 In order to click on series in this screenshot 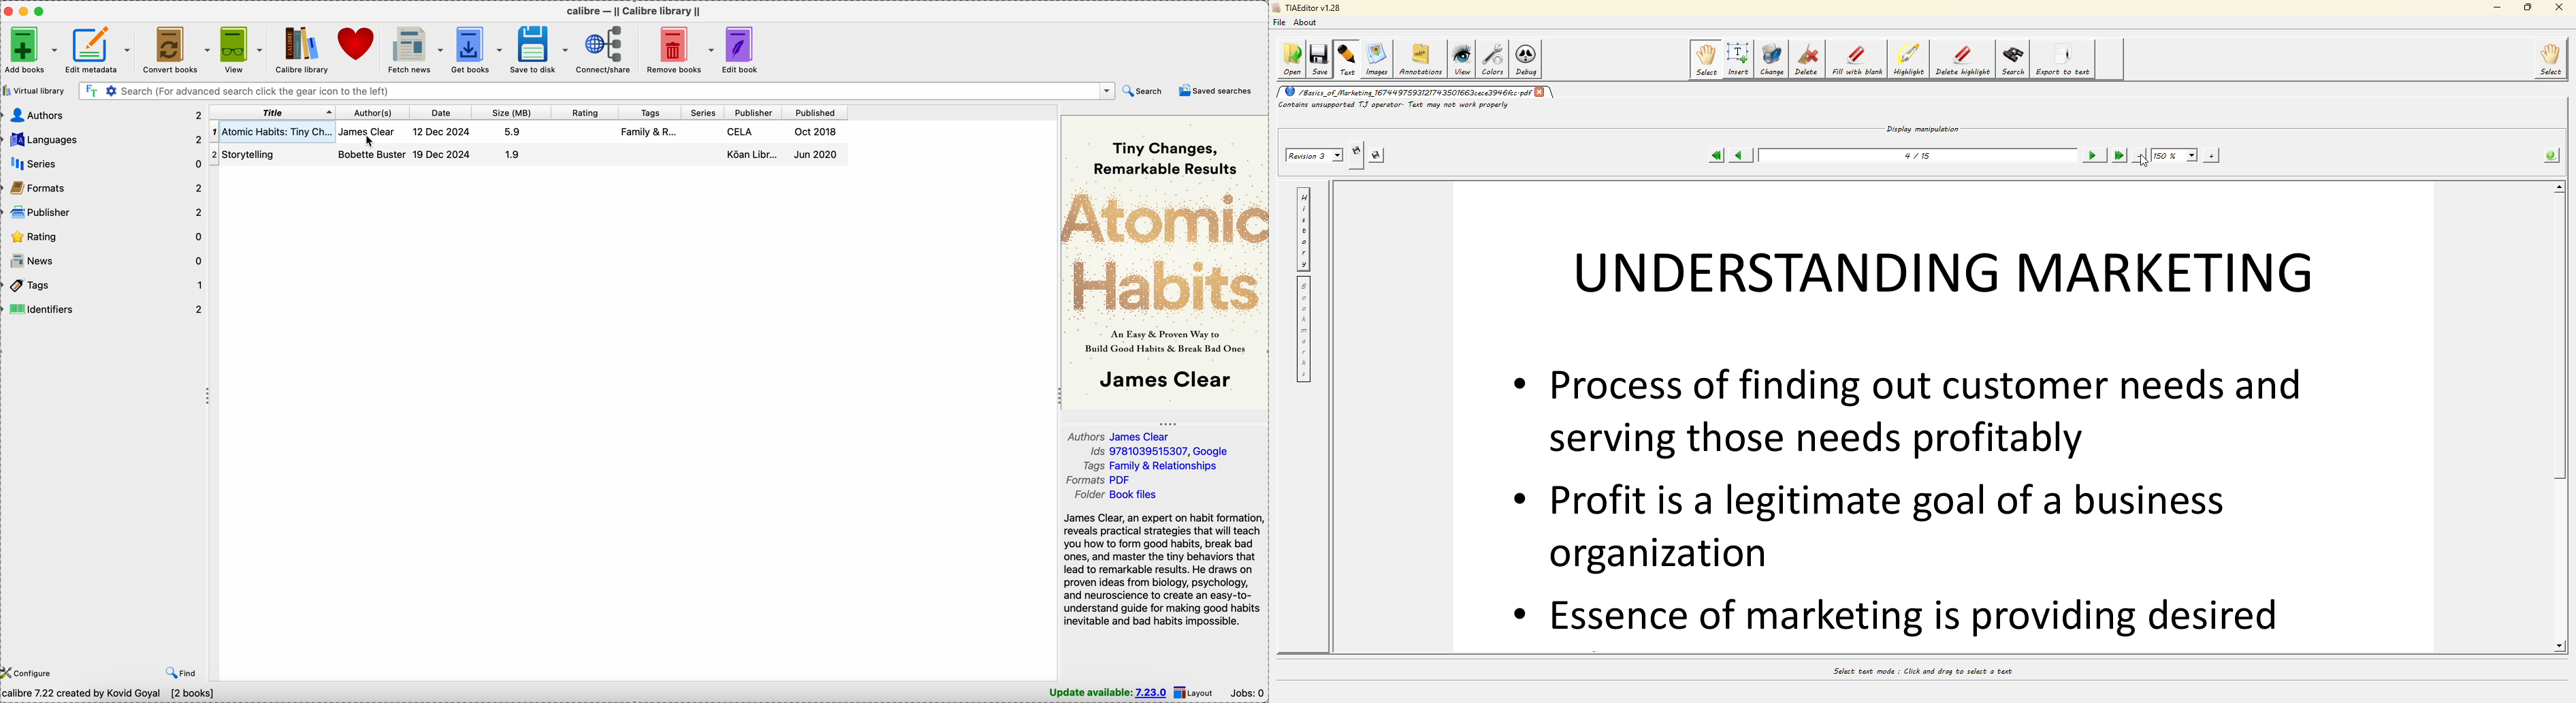, I will do `click(105, 165)`.